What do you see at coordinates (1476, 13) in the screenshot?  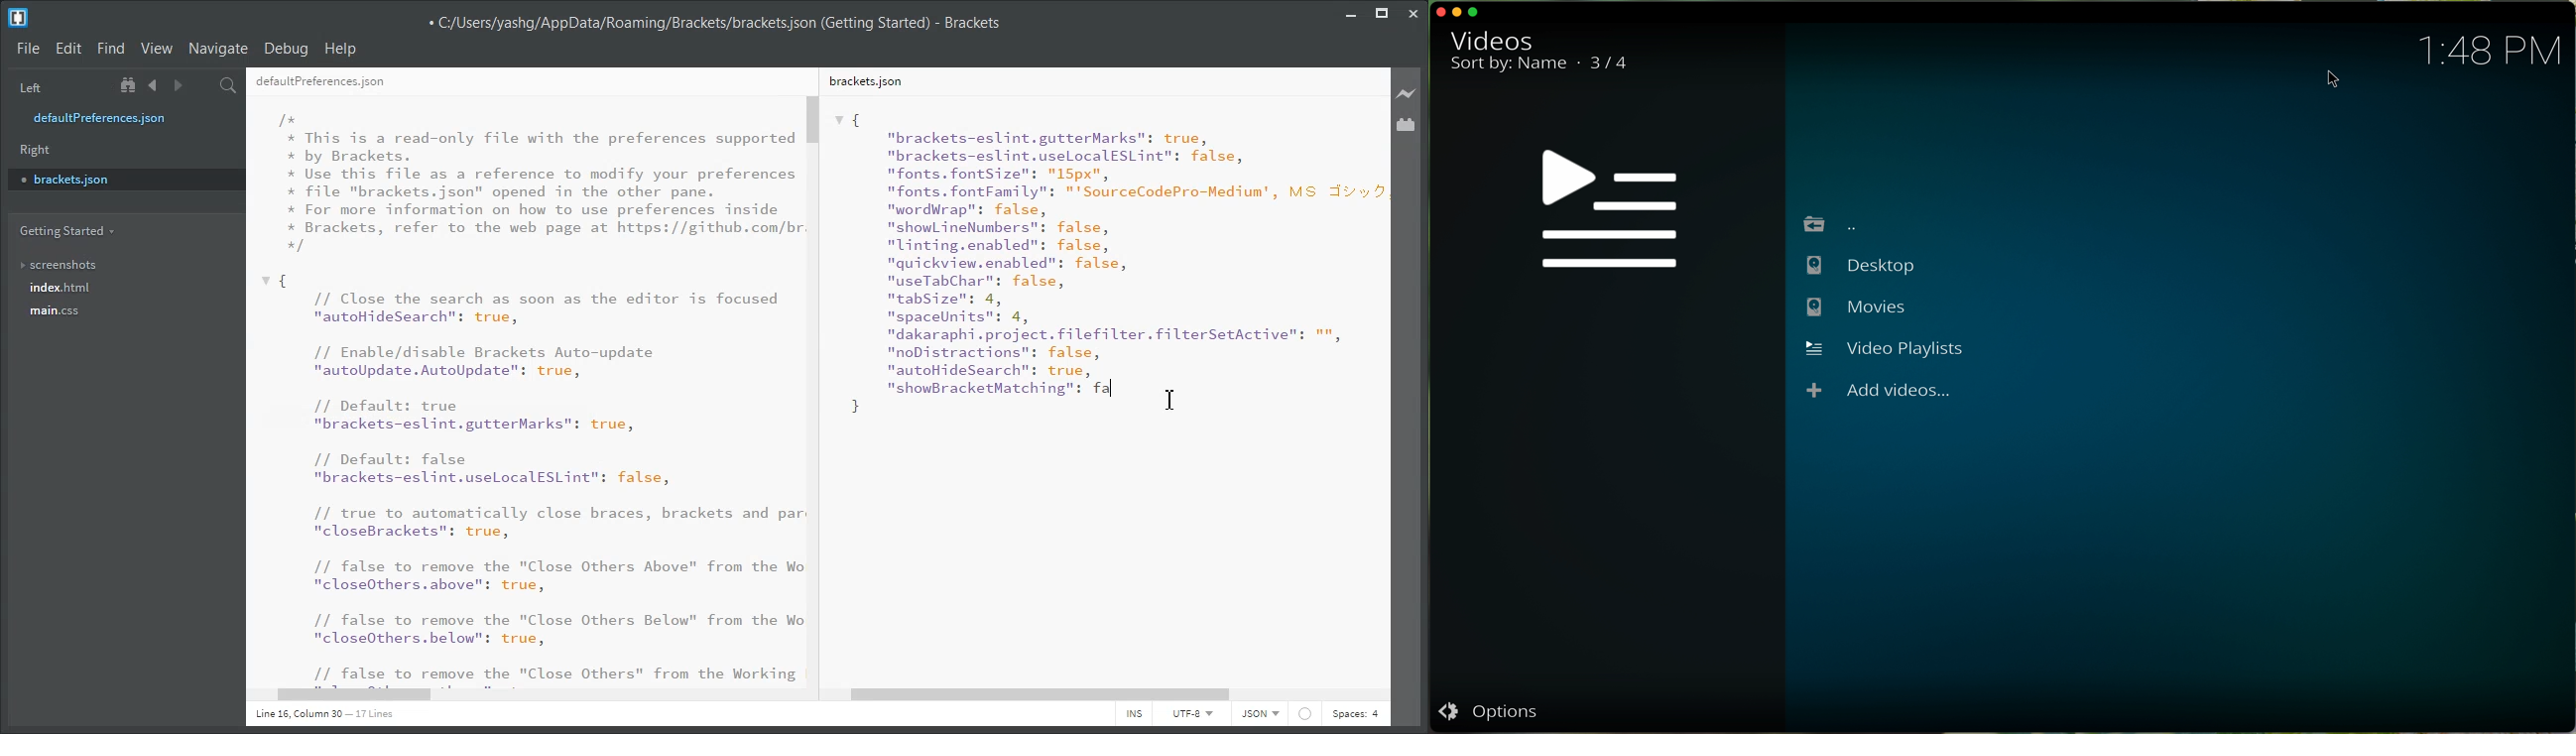 I see `maximise` at bounding box center [1476, 13].